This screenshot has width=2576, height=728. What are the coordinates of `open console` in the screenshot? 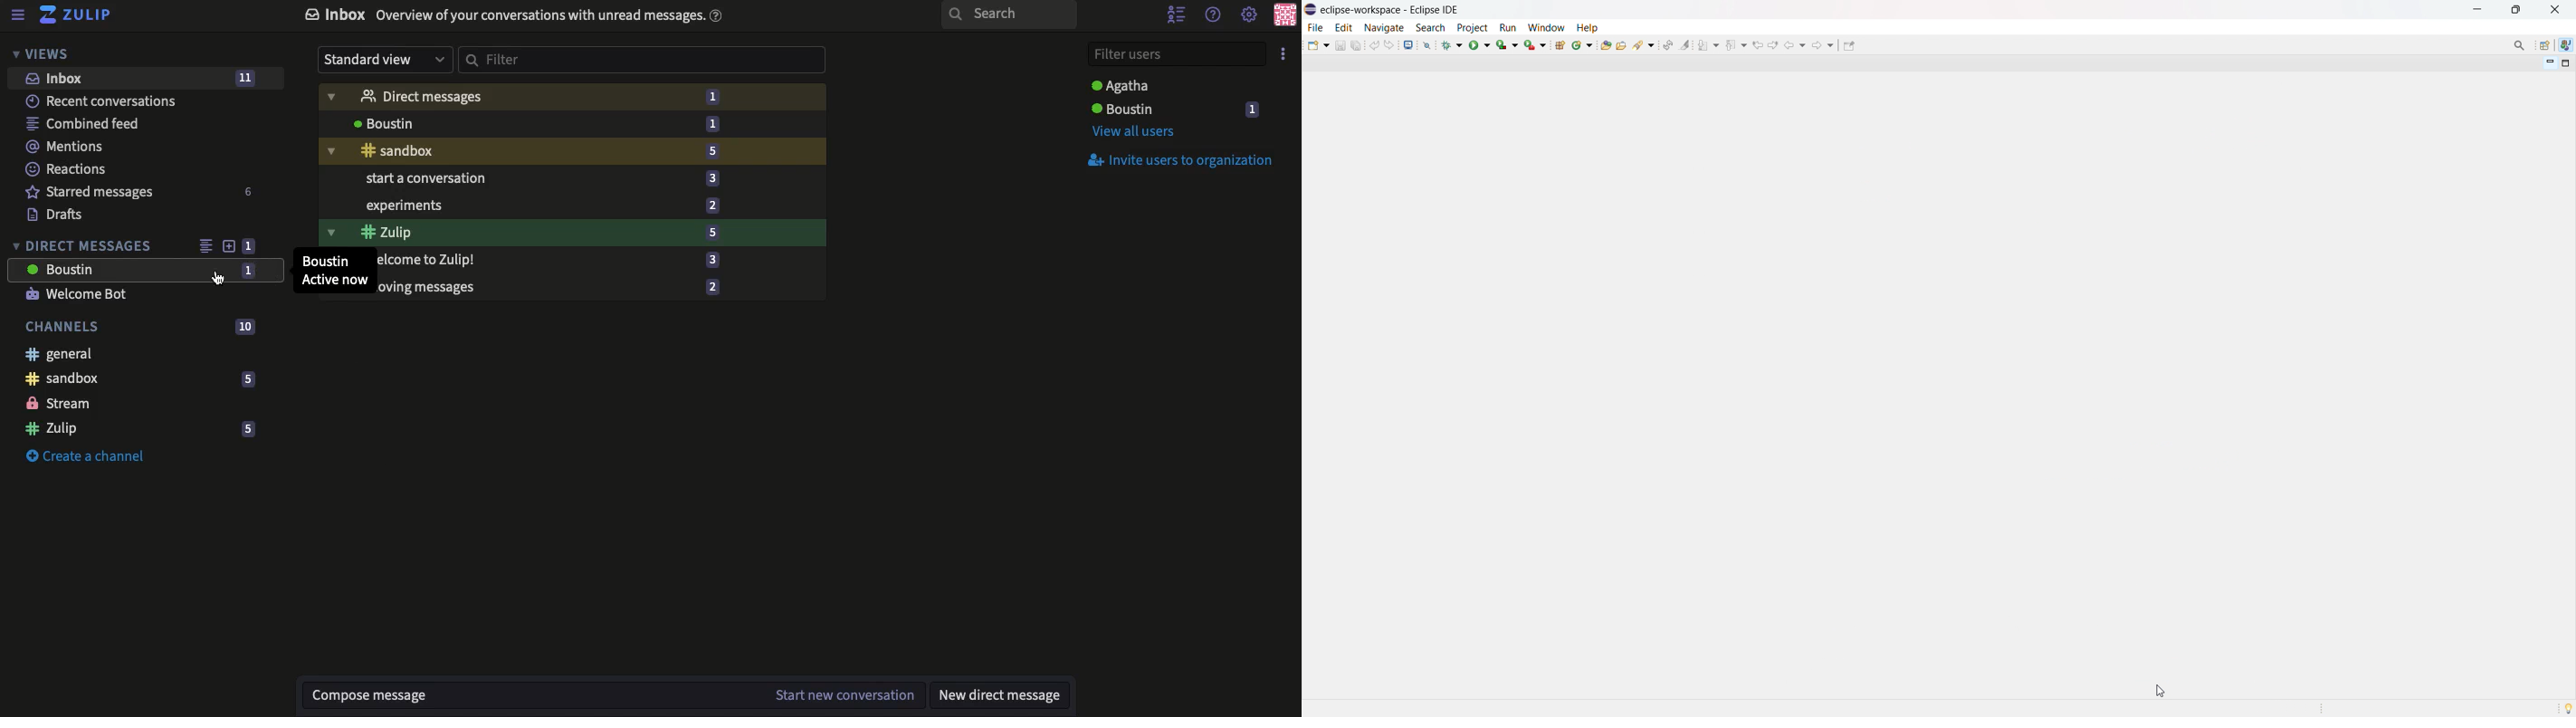 It's located at (1408, 45).